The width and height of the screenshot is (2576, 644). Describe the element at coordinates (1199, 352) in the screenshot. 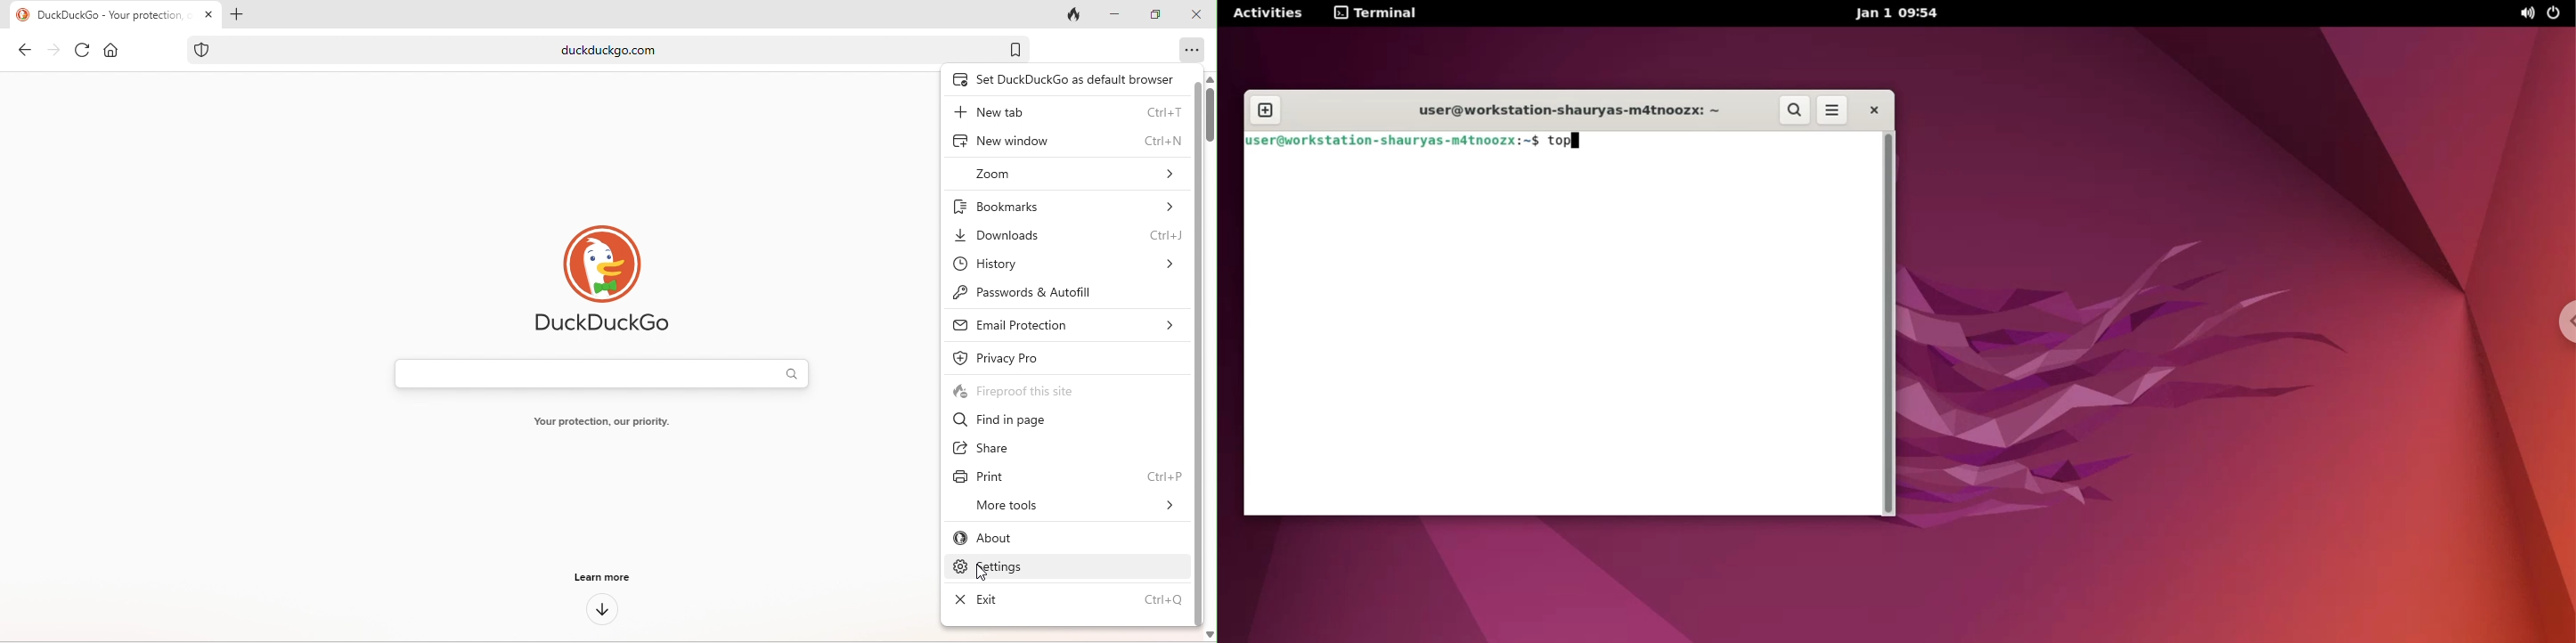

I see `vertical scroll bar` at that location.